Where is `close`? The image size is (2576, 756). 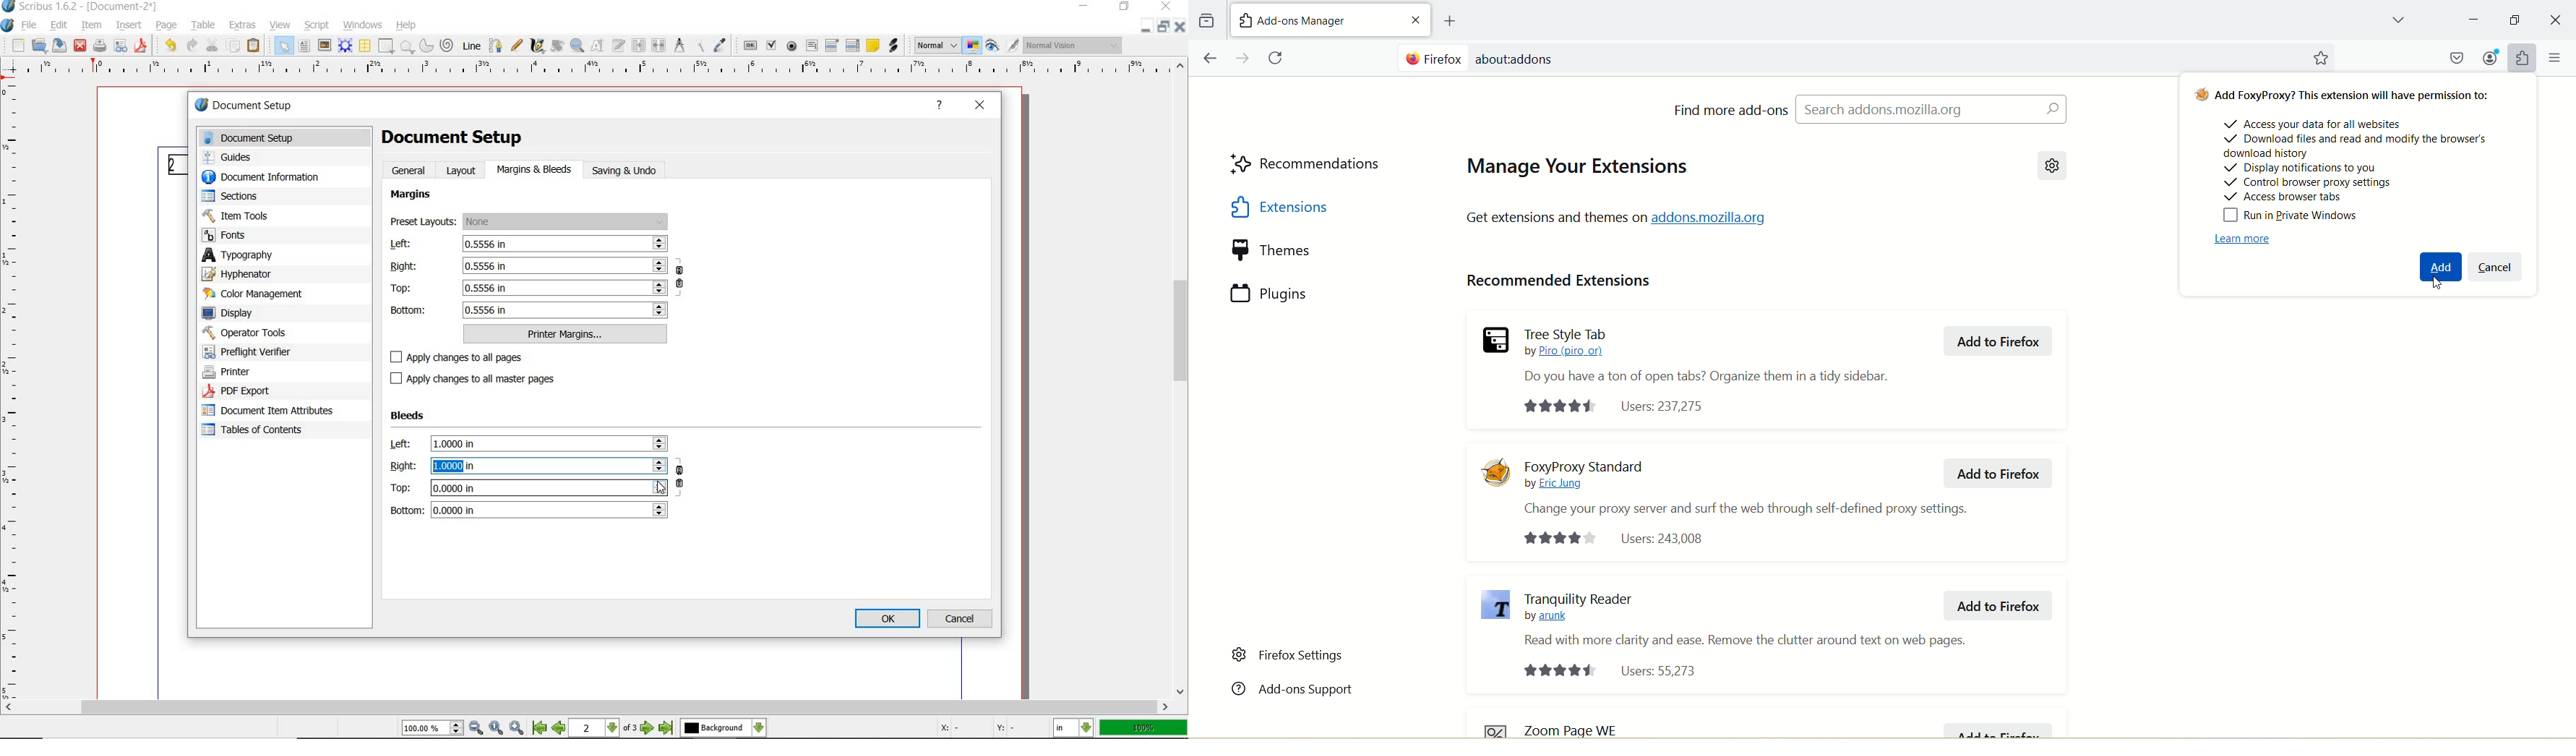
close is located at coordinates (1166, 7).